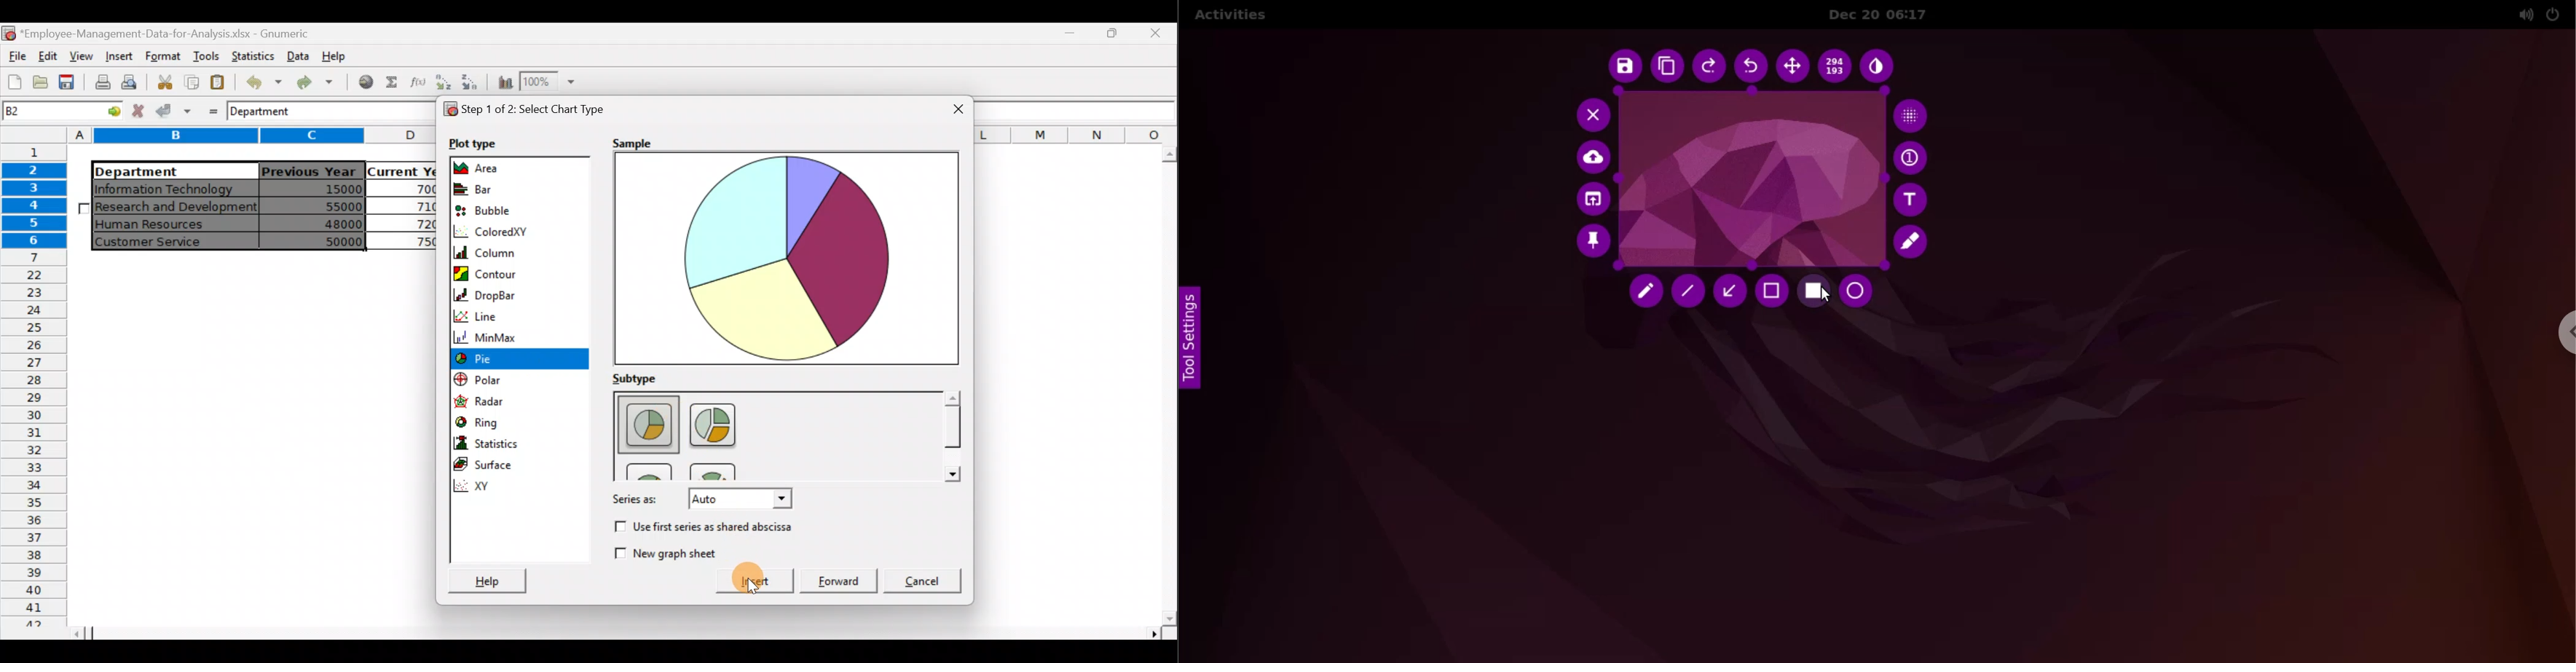 The width and height of the screenshot is (2576, 672). Describe the element at coordinates (471, 83) in the screenshot. I see `Sort in descending order` at that location.